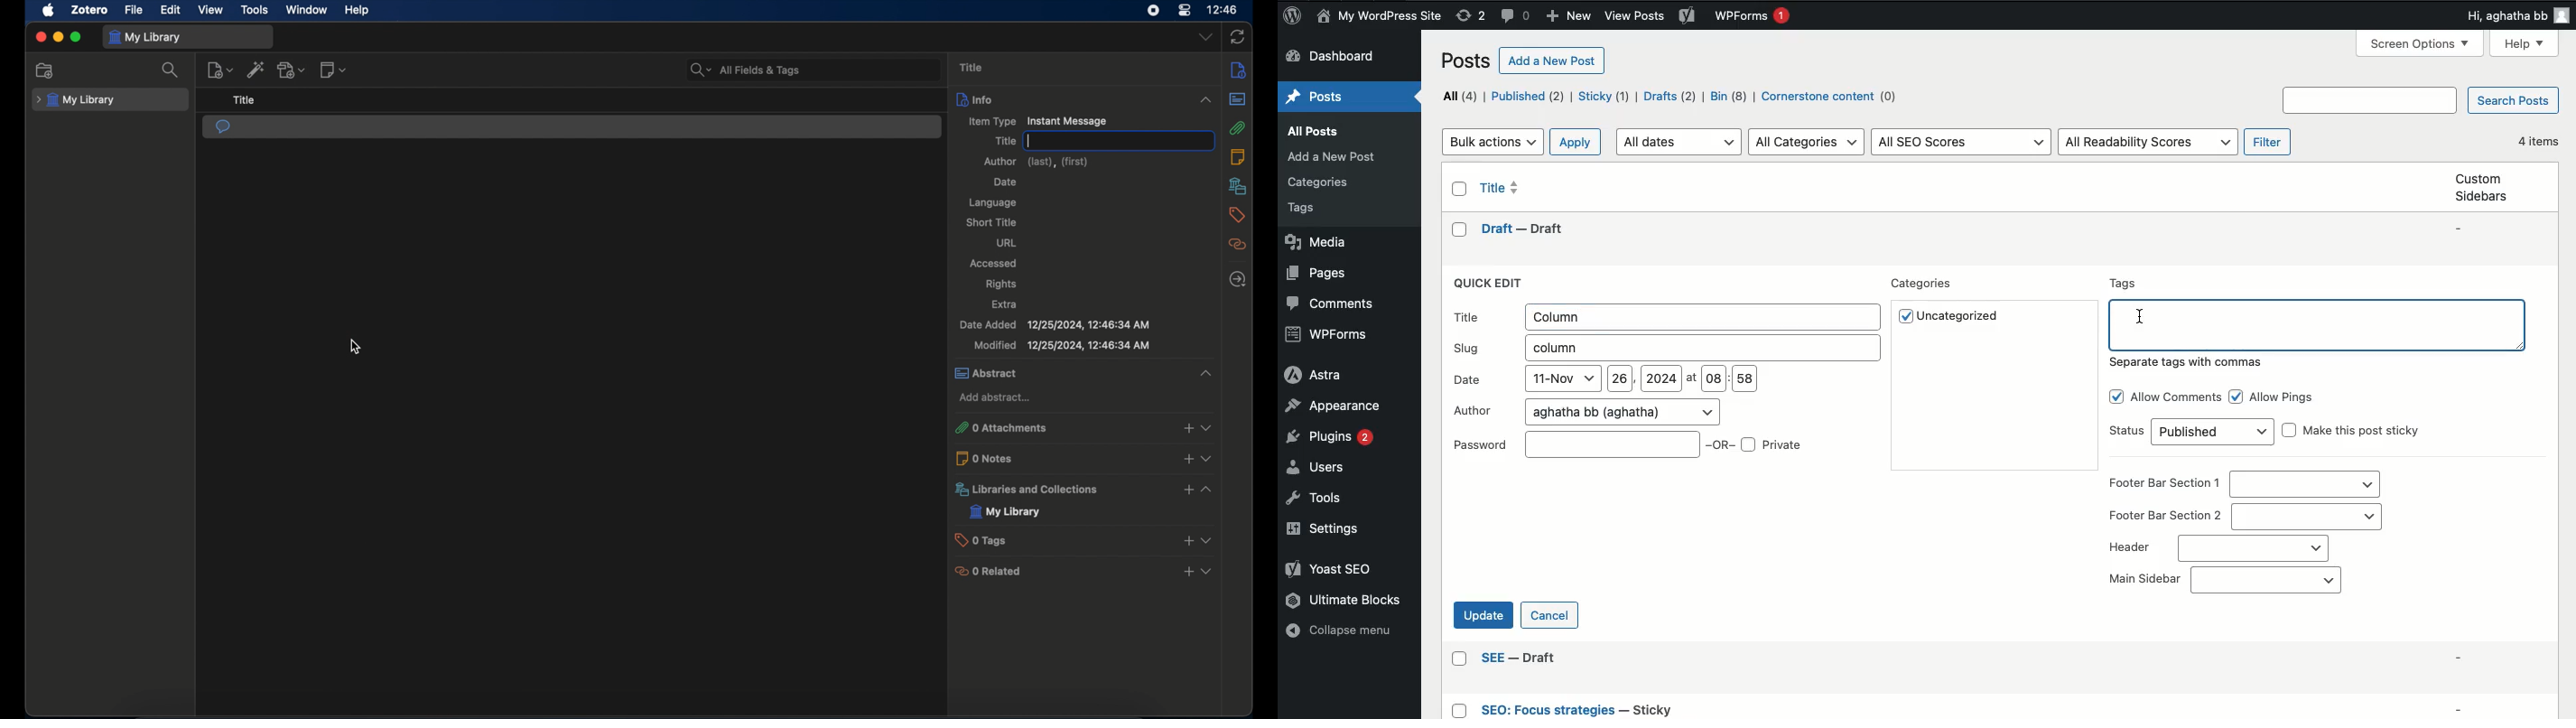 Image resolution: width=2576 pixels, height=728 pixels. What do you see at coordinates (1329, 334) in the screenshot?
I see `WPForms` at bounding box center [1329, 334].